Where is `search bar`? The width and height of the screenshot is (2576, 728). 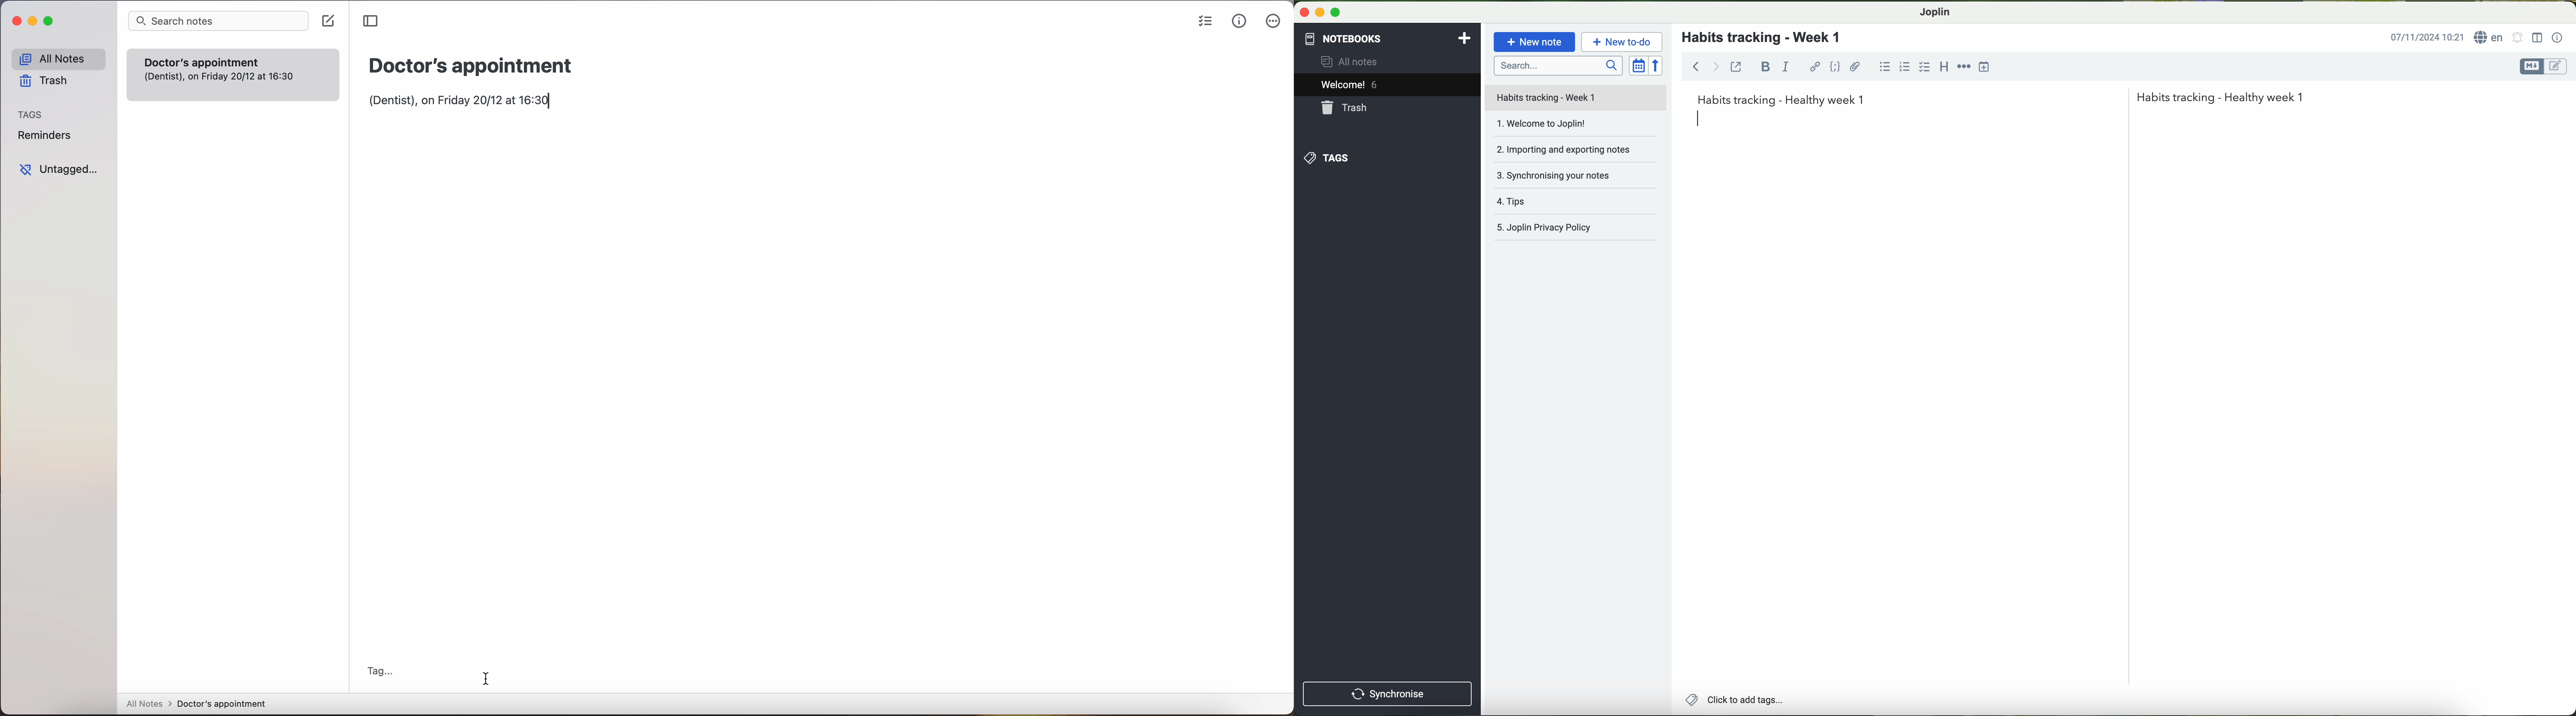
search bar is located at coordinates (218, 20).